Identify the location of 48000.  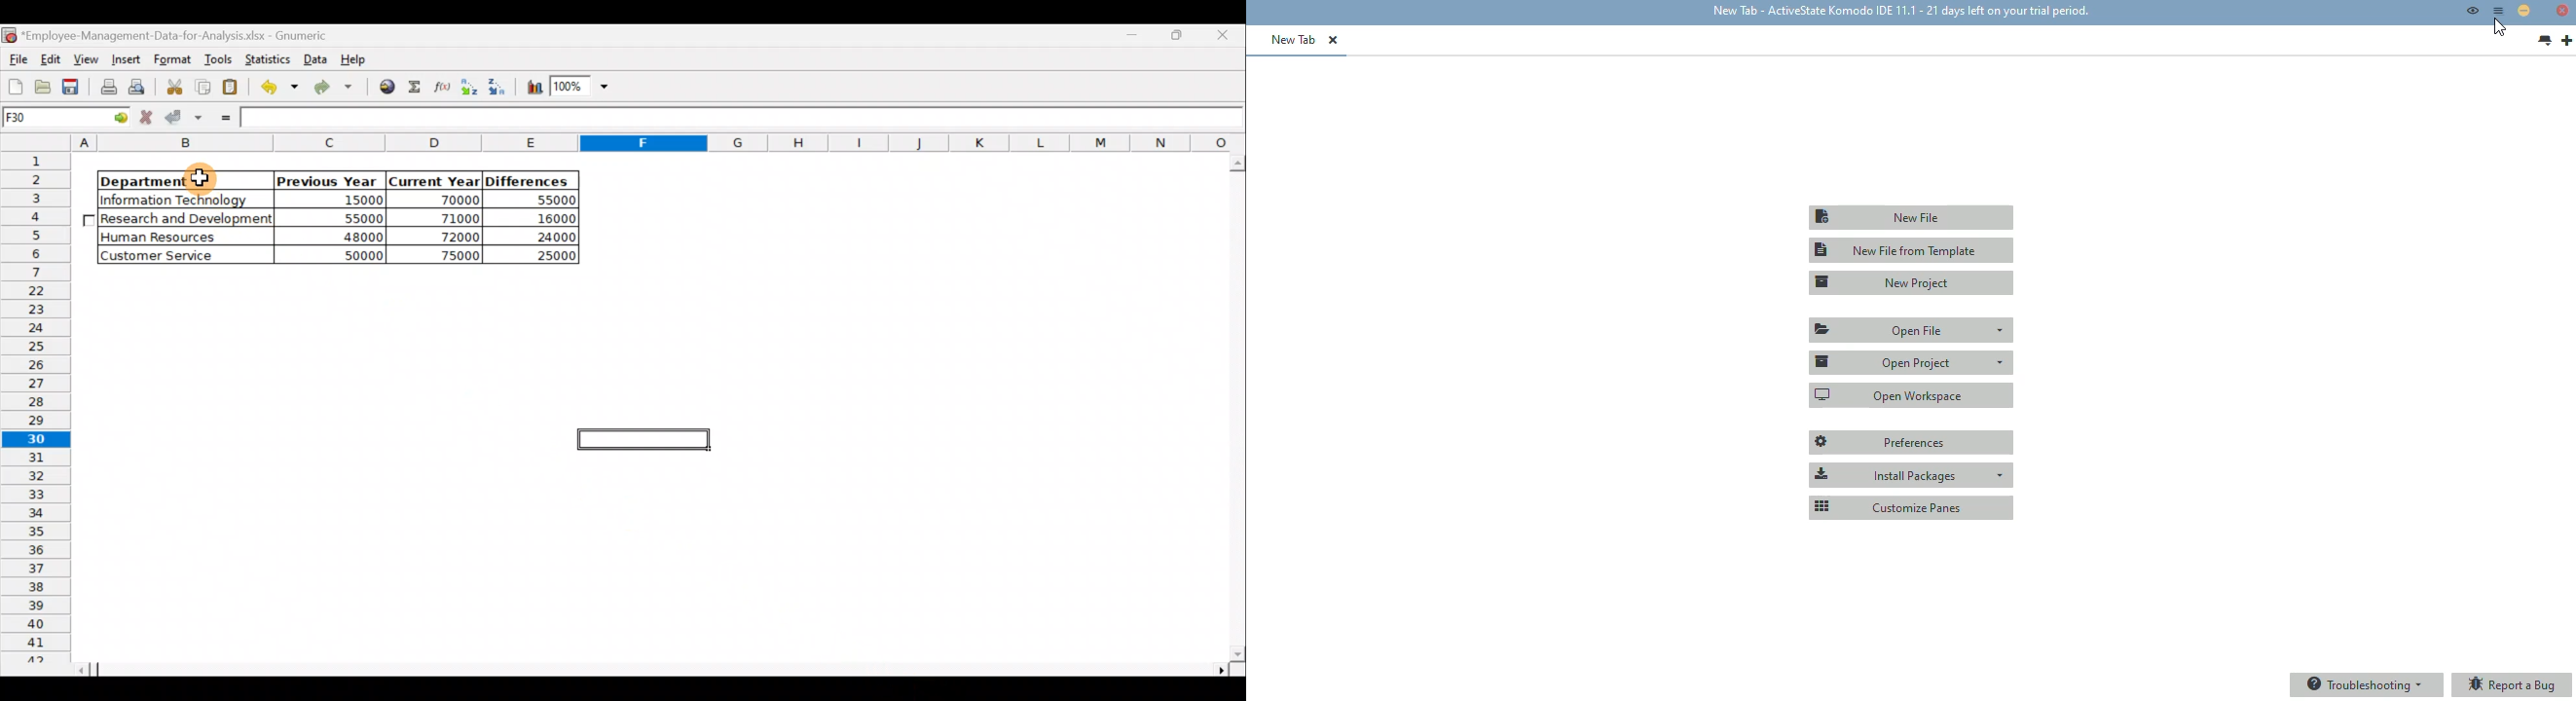
(341, 238).